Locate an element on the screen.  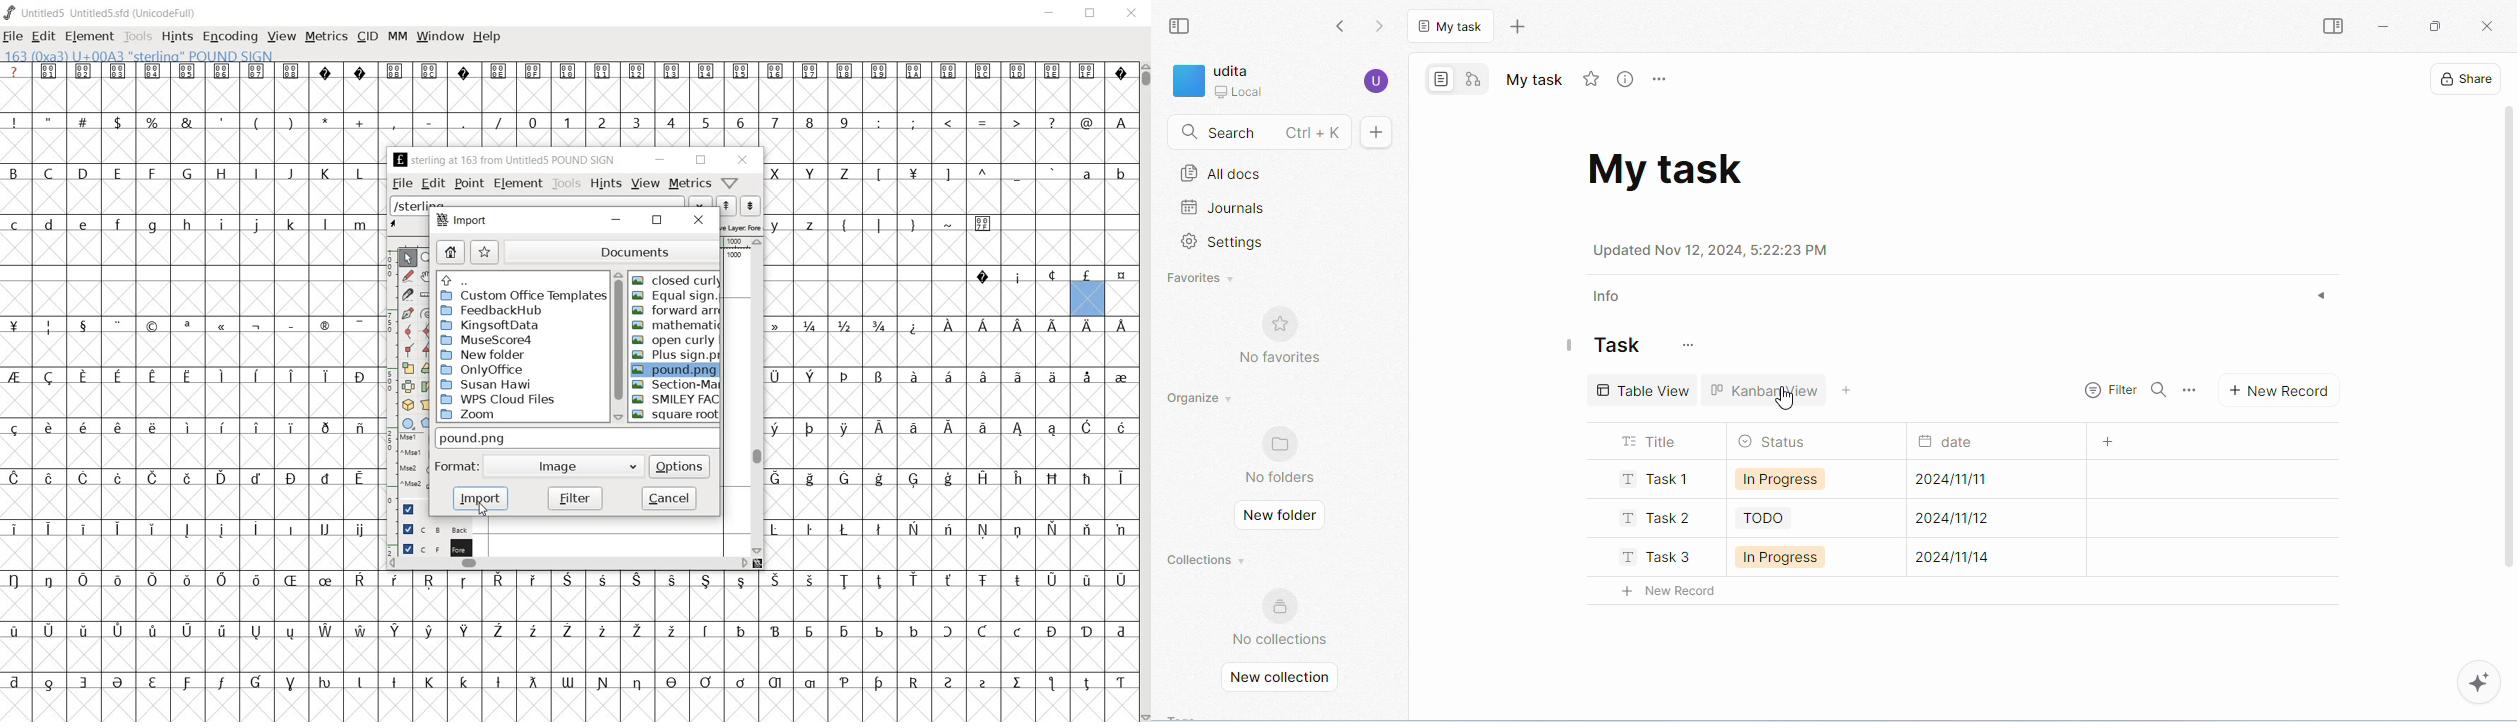
Symbol is located at coordinates (188, 71).